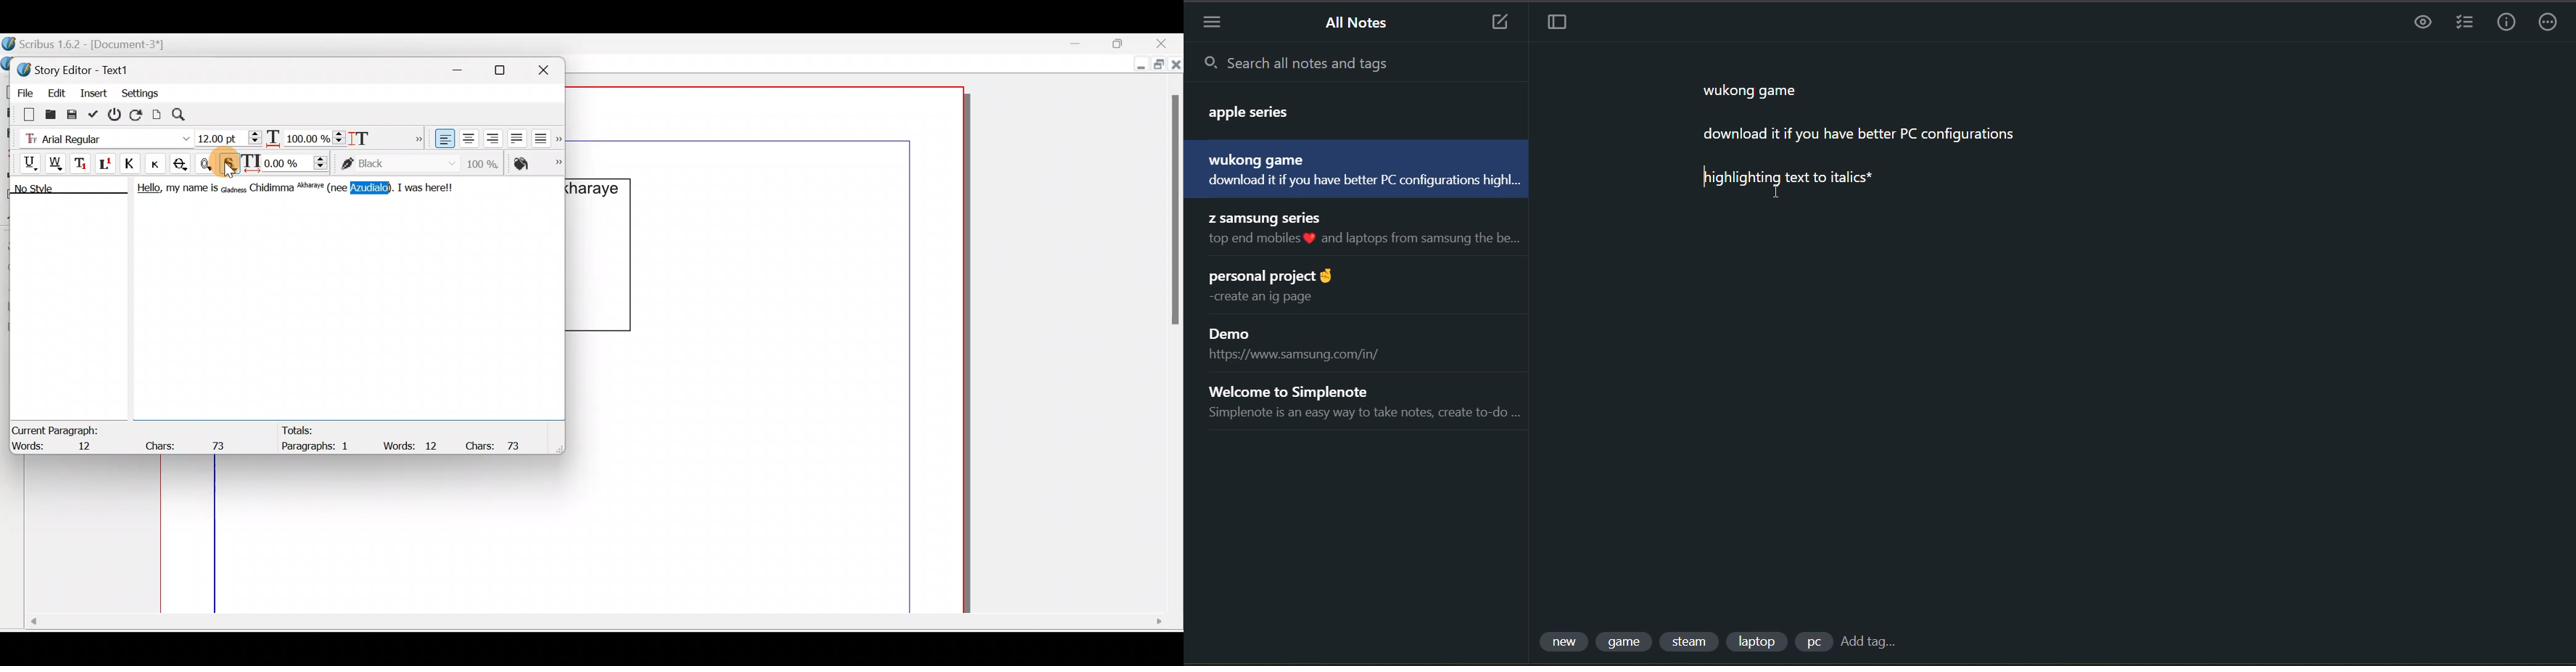 The width and height of the screenshot is (2576, 672). Describe the element at coordinates (94, 92) in the screenshot. I see `Insert ` at that location.